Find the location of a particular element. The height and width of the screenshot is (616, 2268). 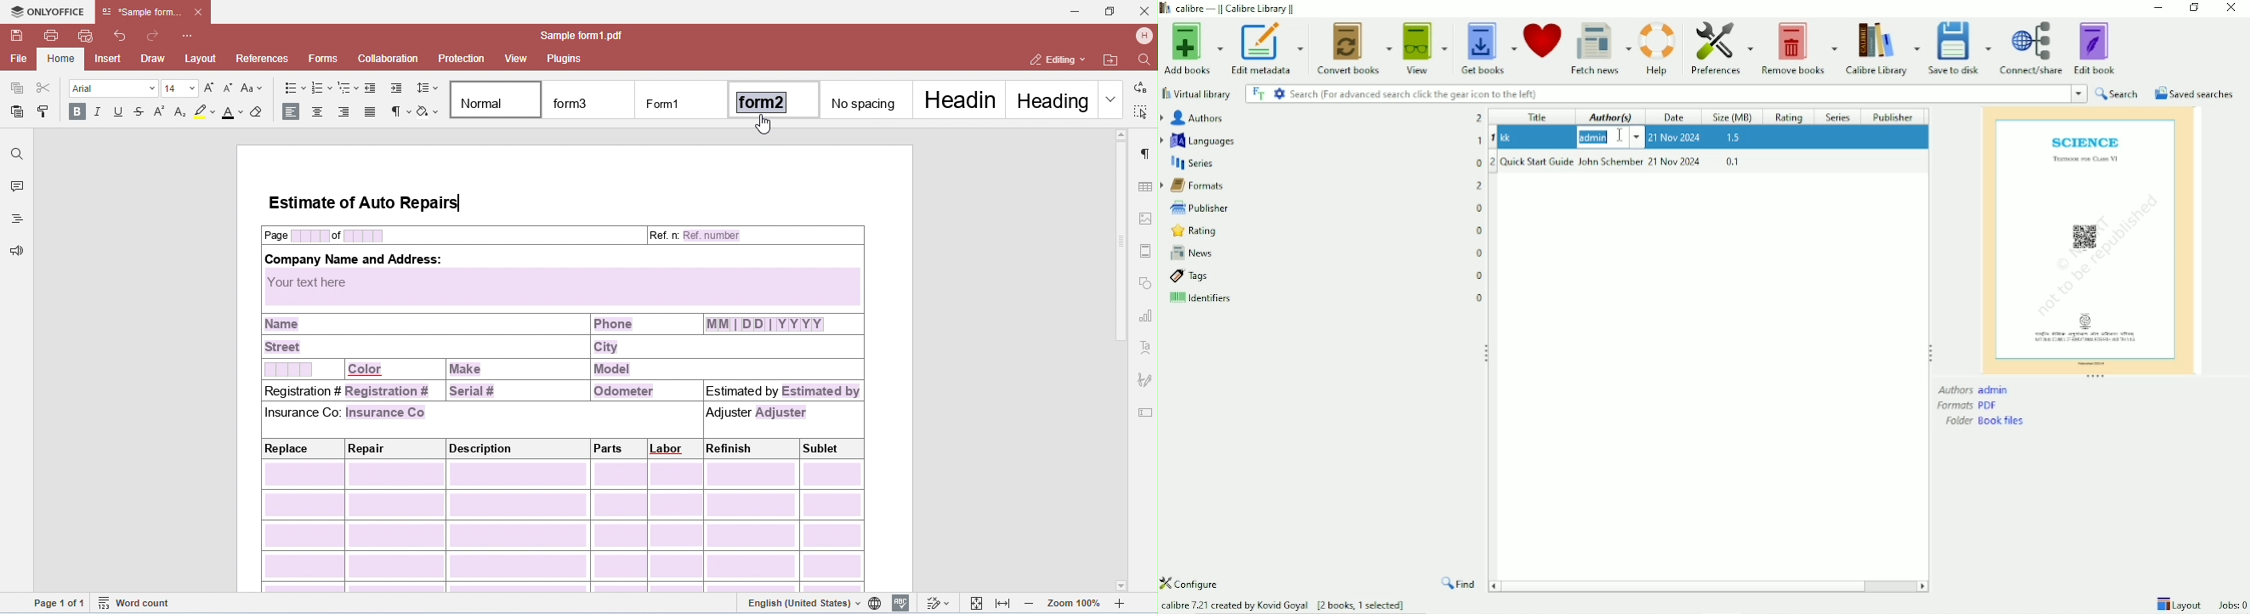

Configure is located at coordinates (1193, 583).